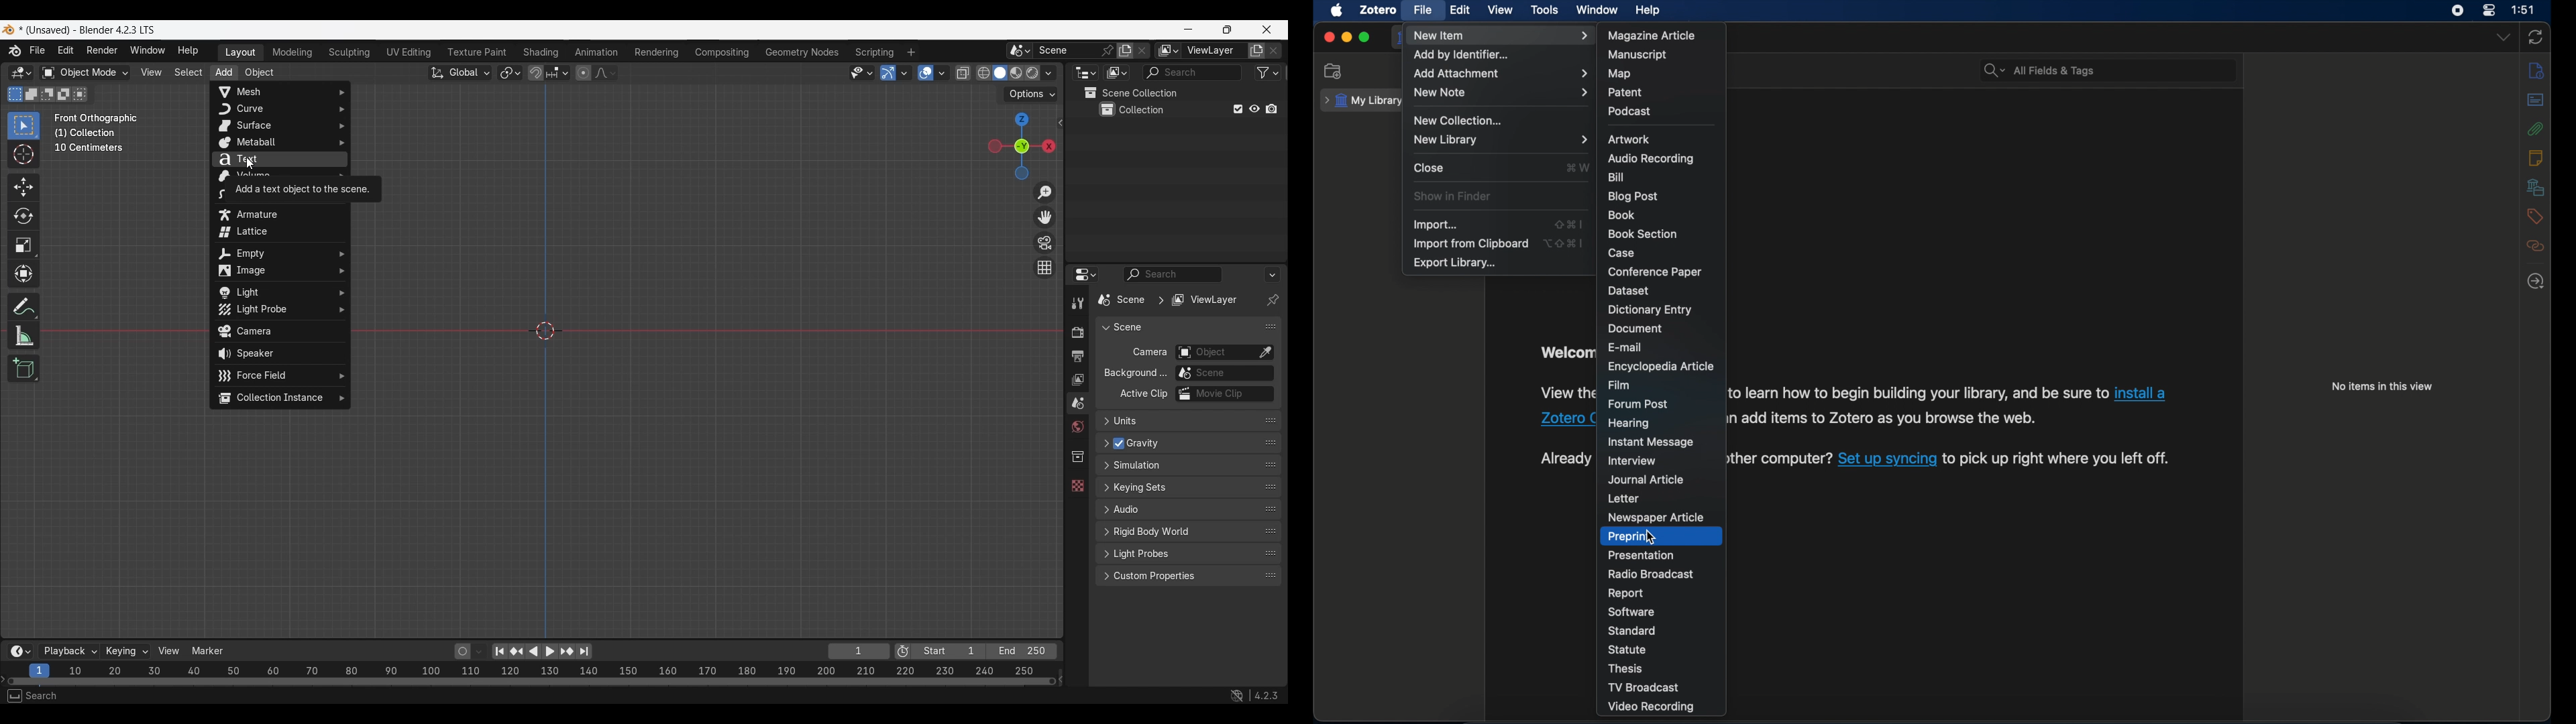 The width and height of the screenshot is (2576, 728). What do you see at coordinates (280, 292) in the screenshot?
I see `Light options` at bounding box center [280, 292].